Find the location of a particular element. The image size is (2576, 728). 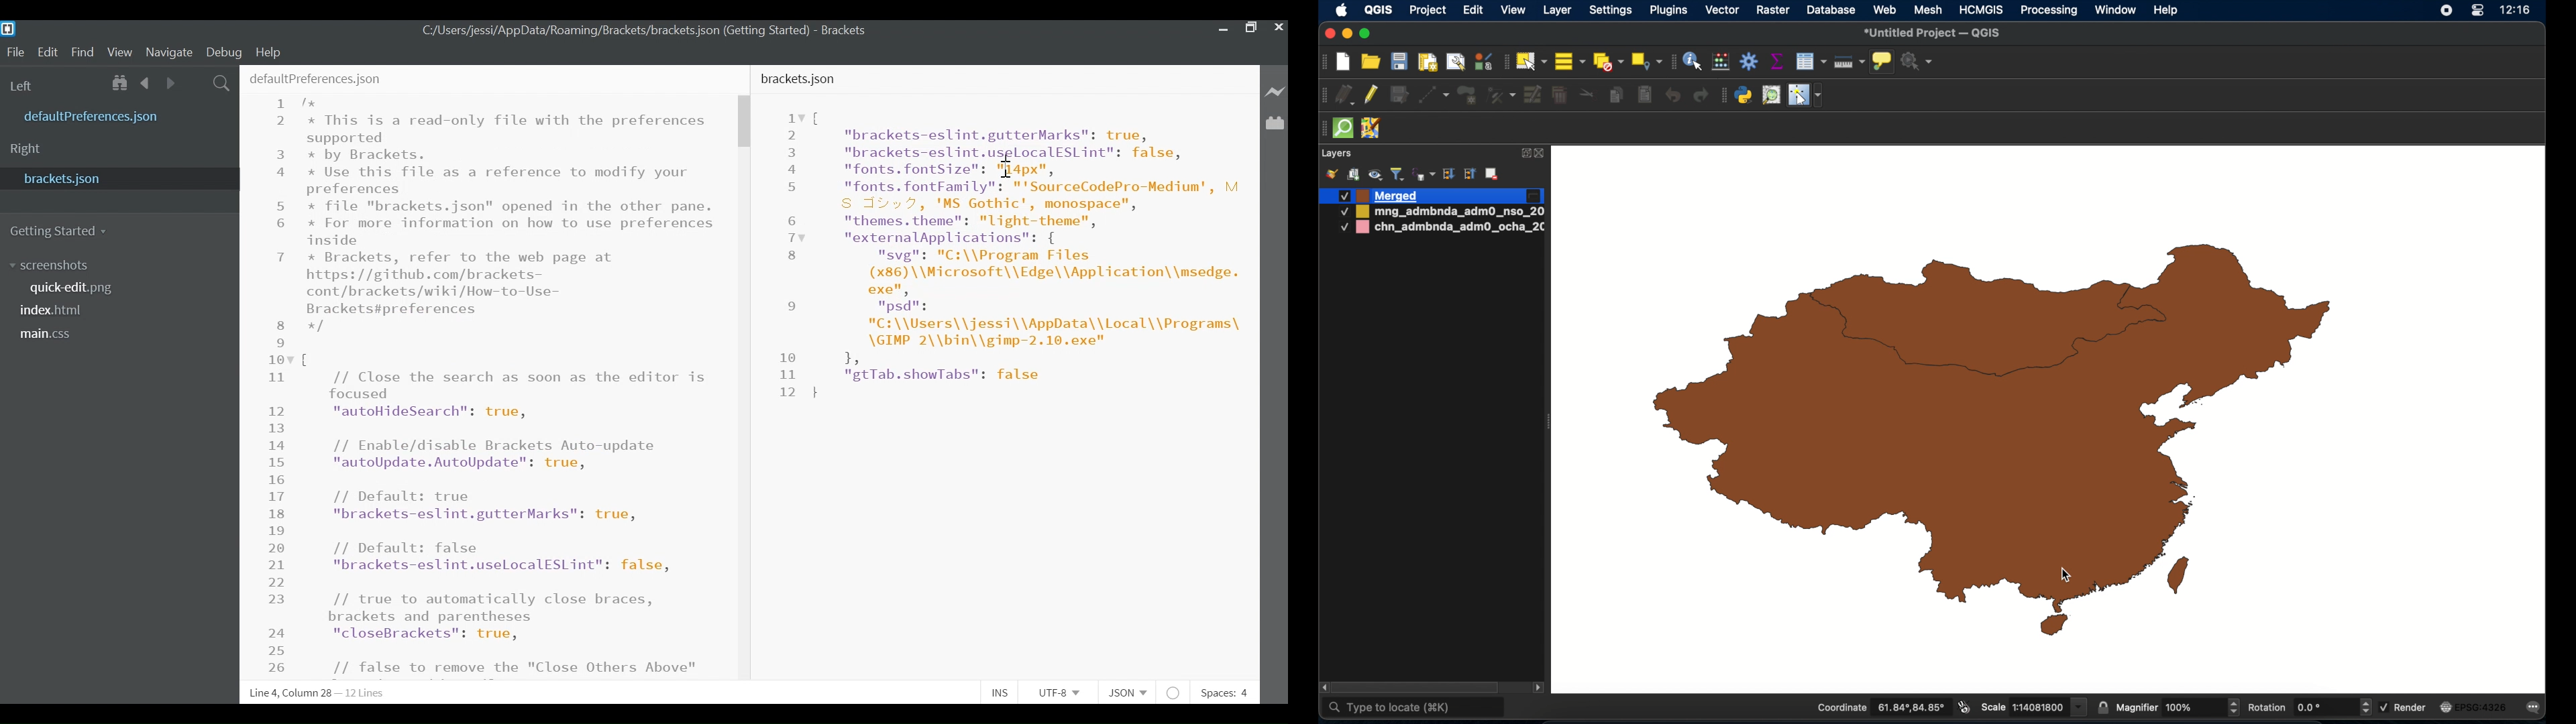

toolbox is located at coordinates (1750, 62).